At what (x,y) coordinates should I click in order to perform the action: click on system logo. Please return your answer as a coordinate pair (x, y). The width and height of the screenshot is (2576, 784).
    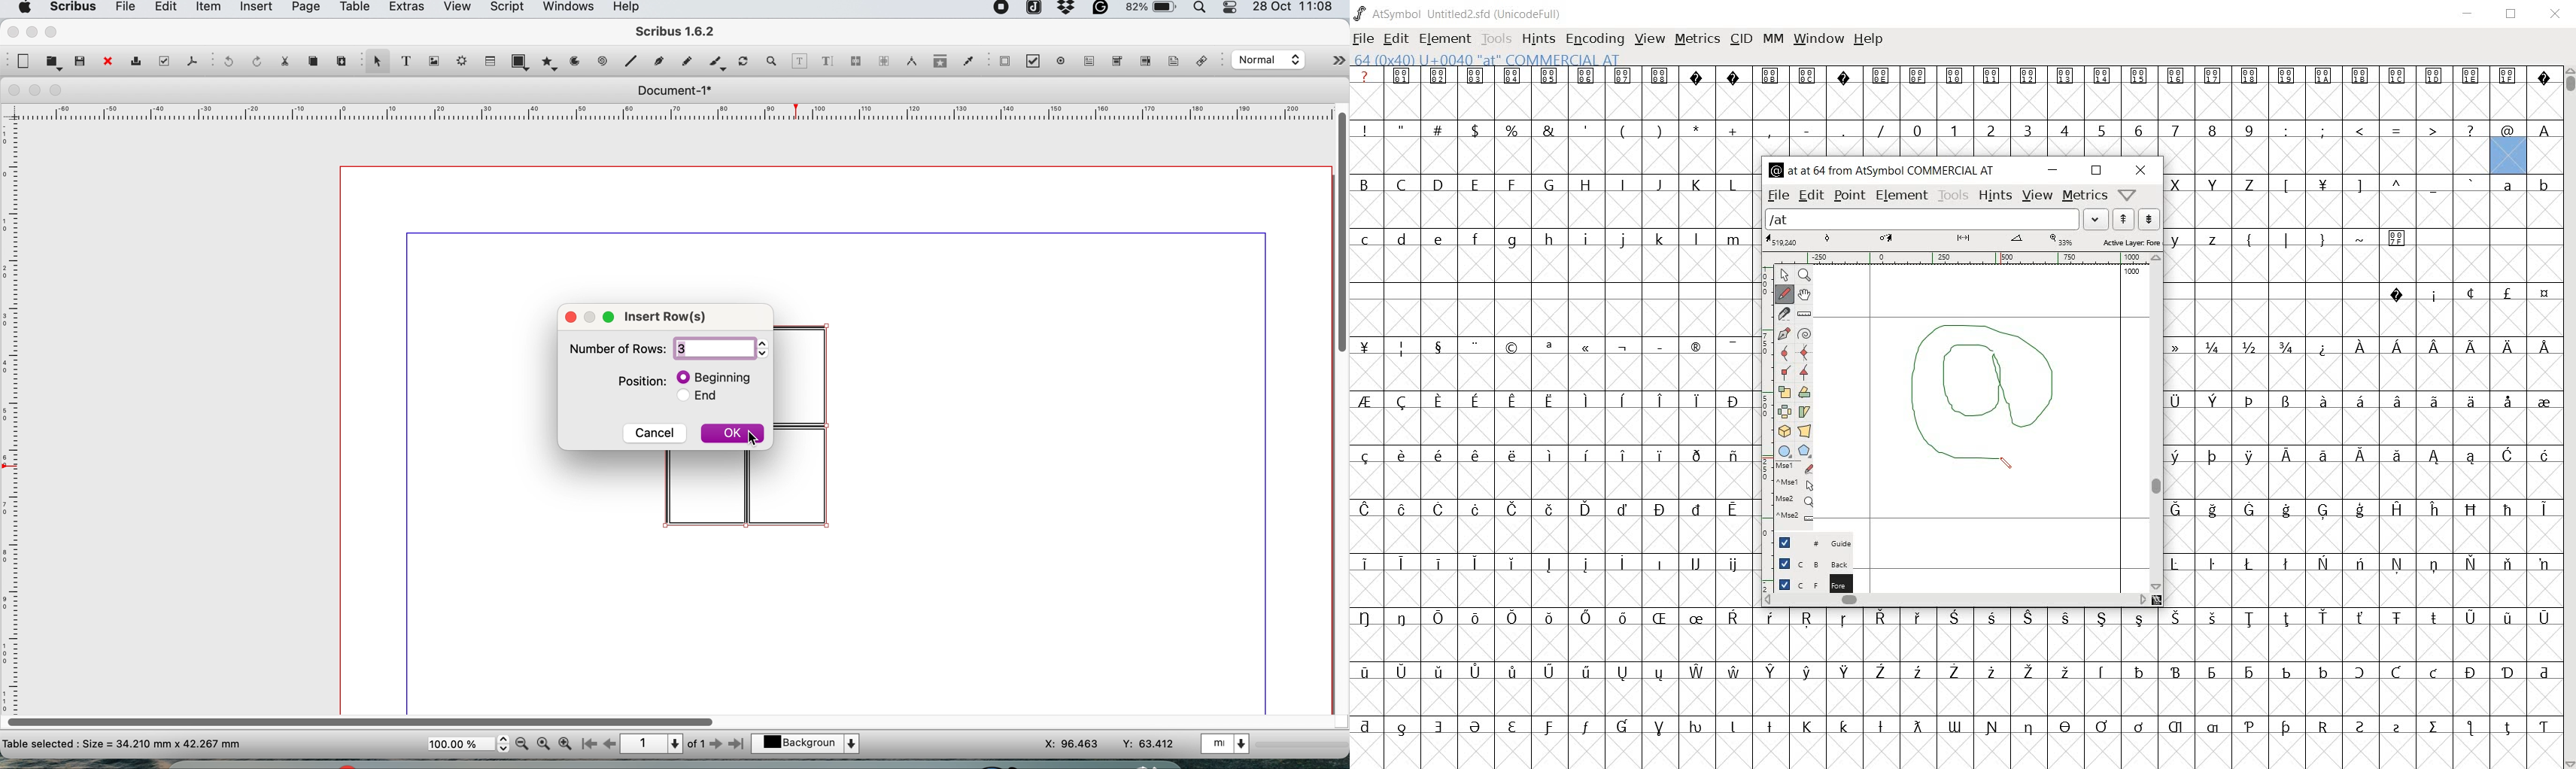
    Looking at the image, I should click on (23, 8).